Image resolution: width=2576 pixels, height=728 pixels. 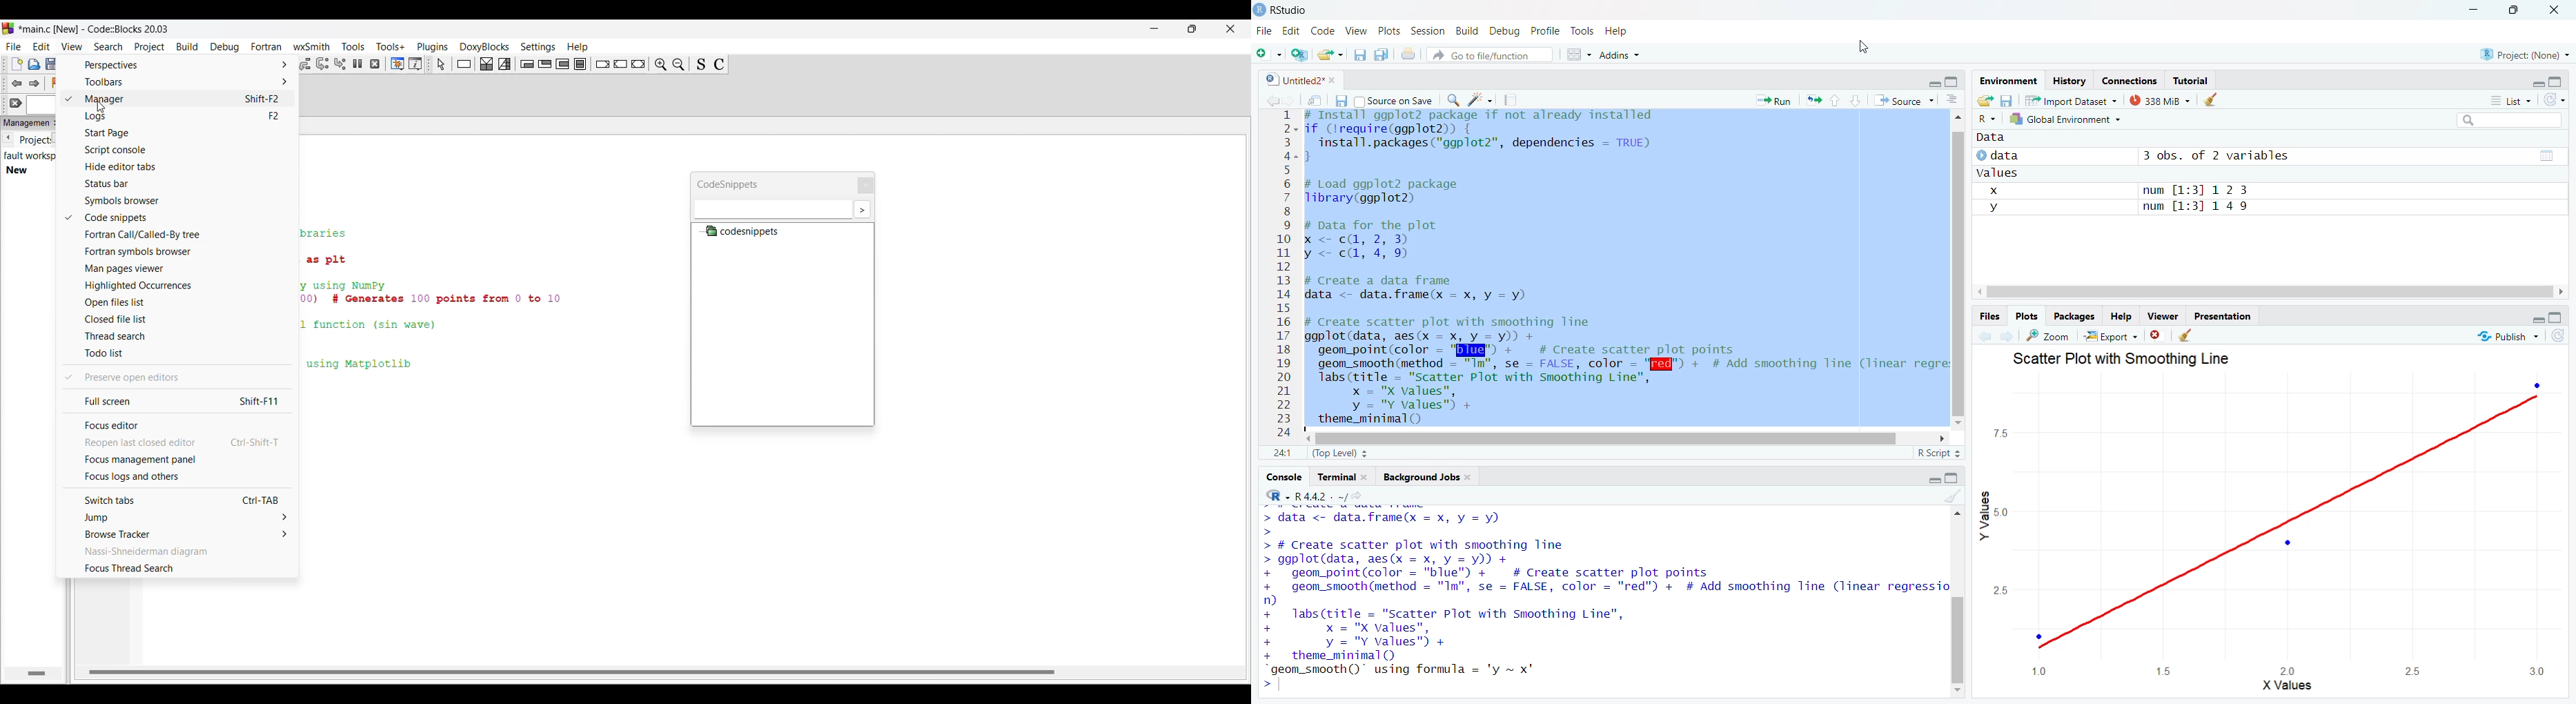 What do you see at coordinates (433, 47) in the screenshot?
I see `Plugins menu` at bounding box center [433, 47].